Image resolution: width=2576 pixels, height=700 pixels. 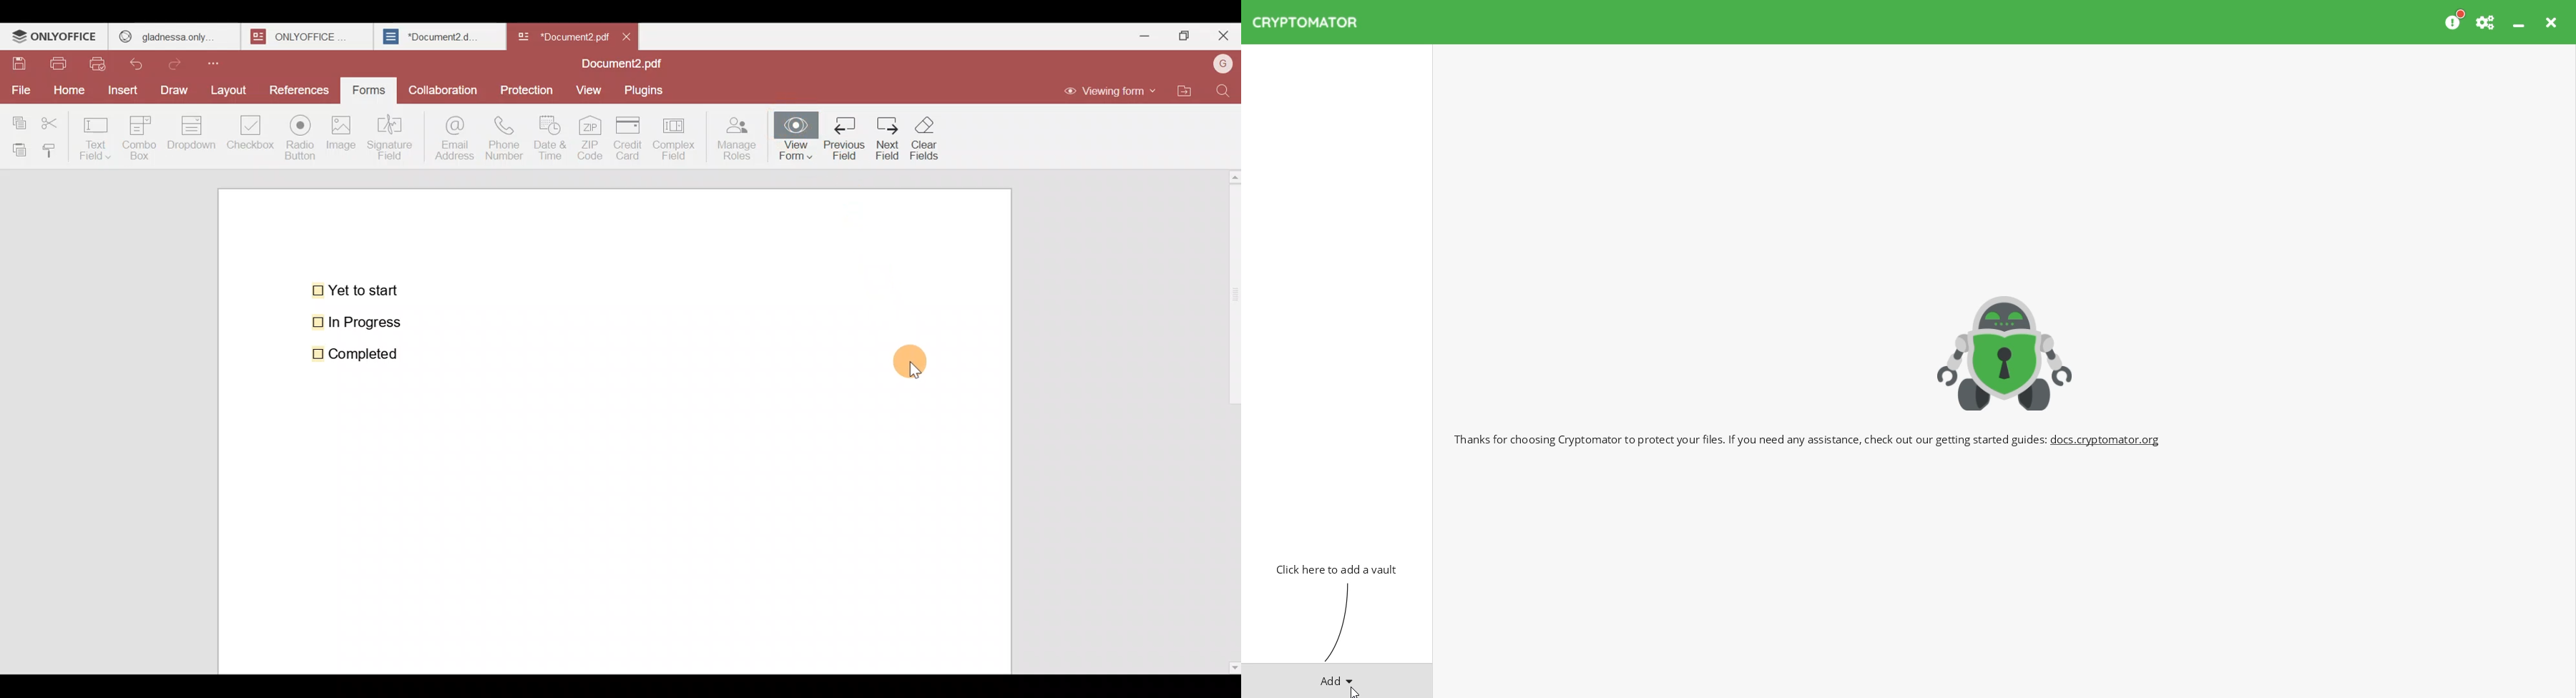 I want to click on Add, so click(x=1337, y=678).